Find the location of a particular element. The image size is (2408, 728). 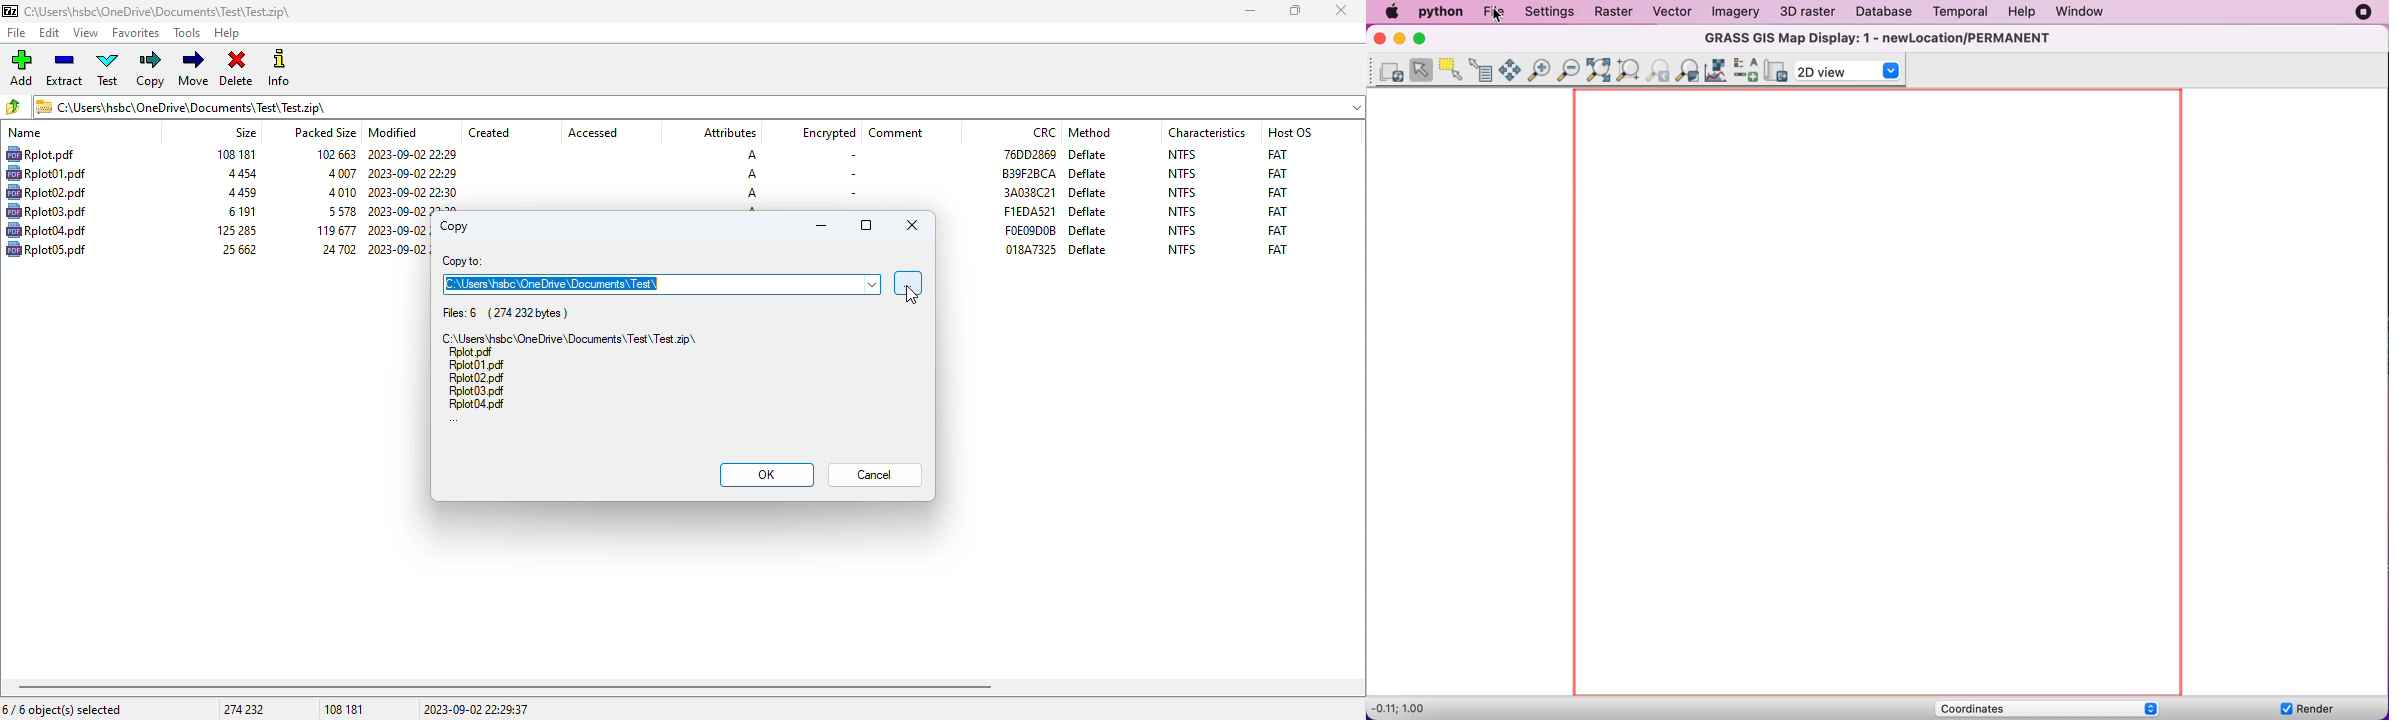

modified date & time is located at coordinates (396, 248).